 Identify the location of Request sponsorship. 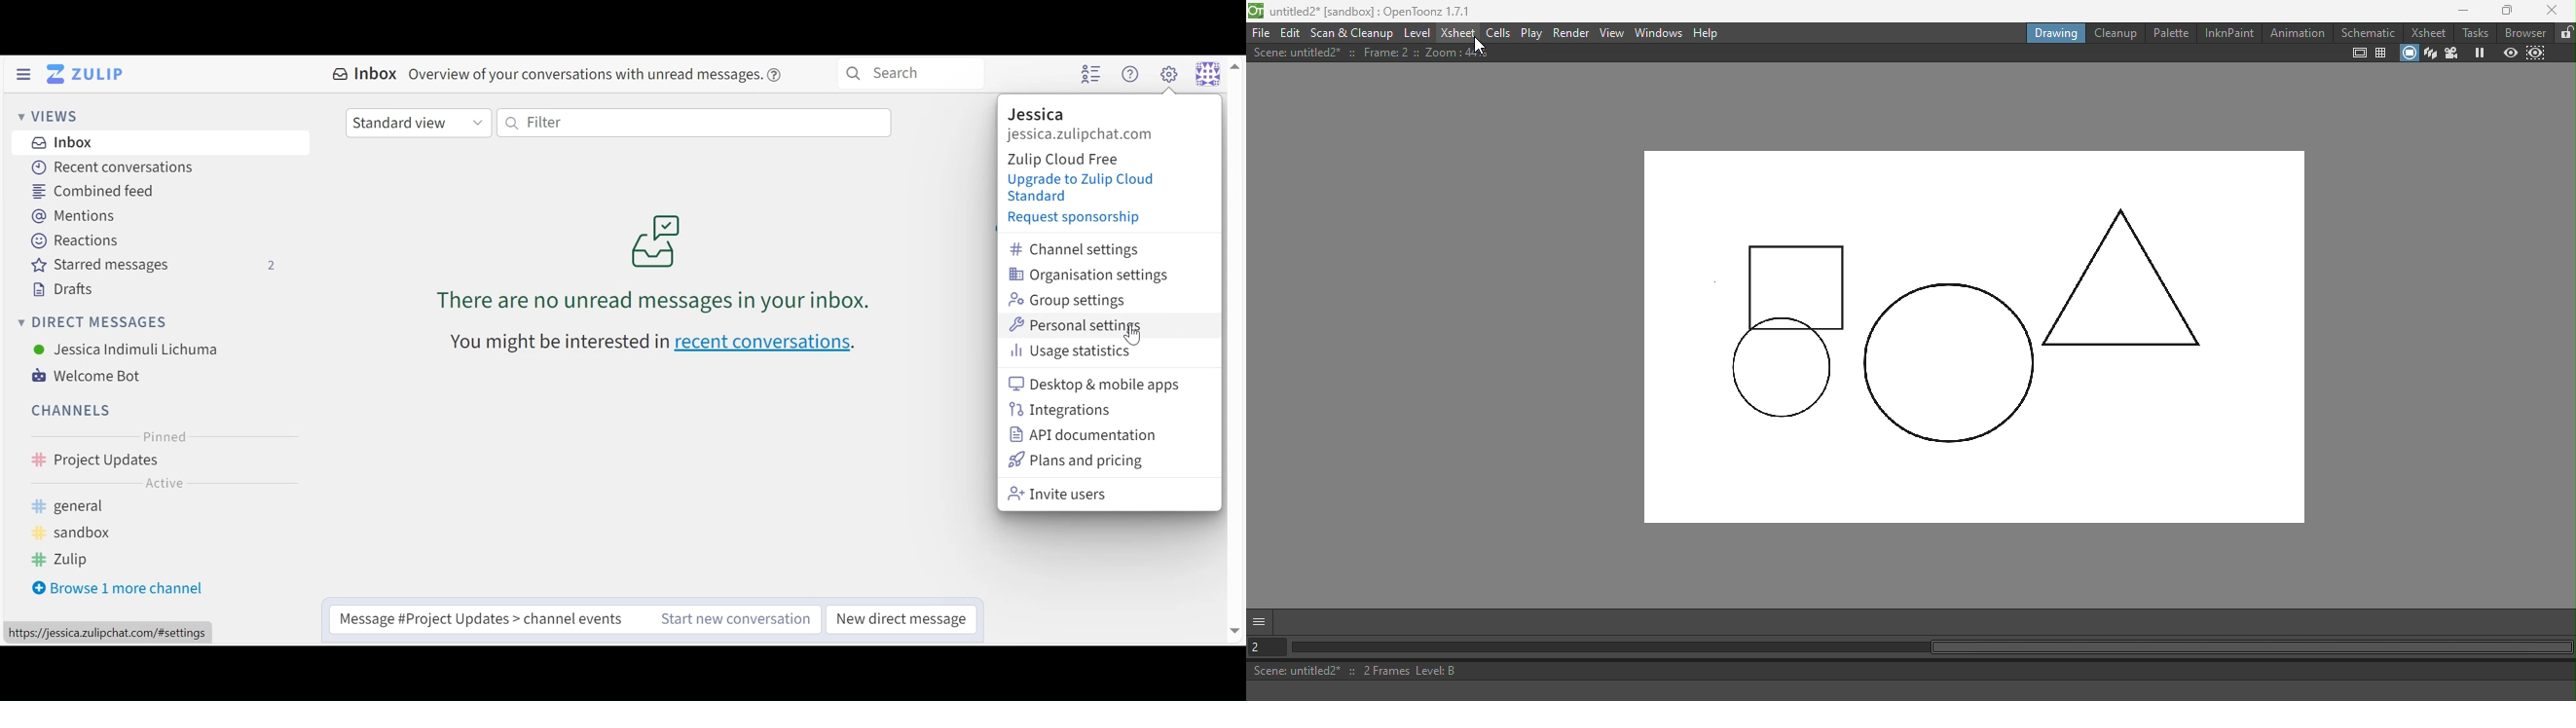
(1073, 220).